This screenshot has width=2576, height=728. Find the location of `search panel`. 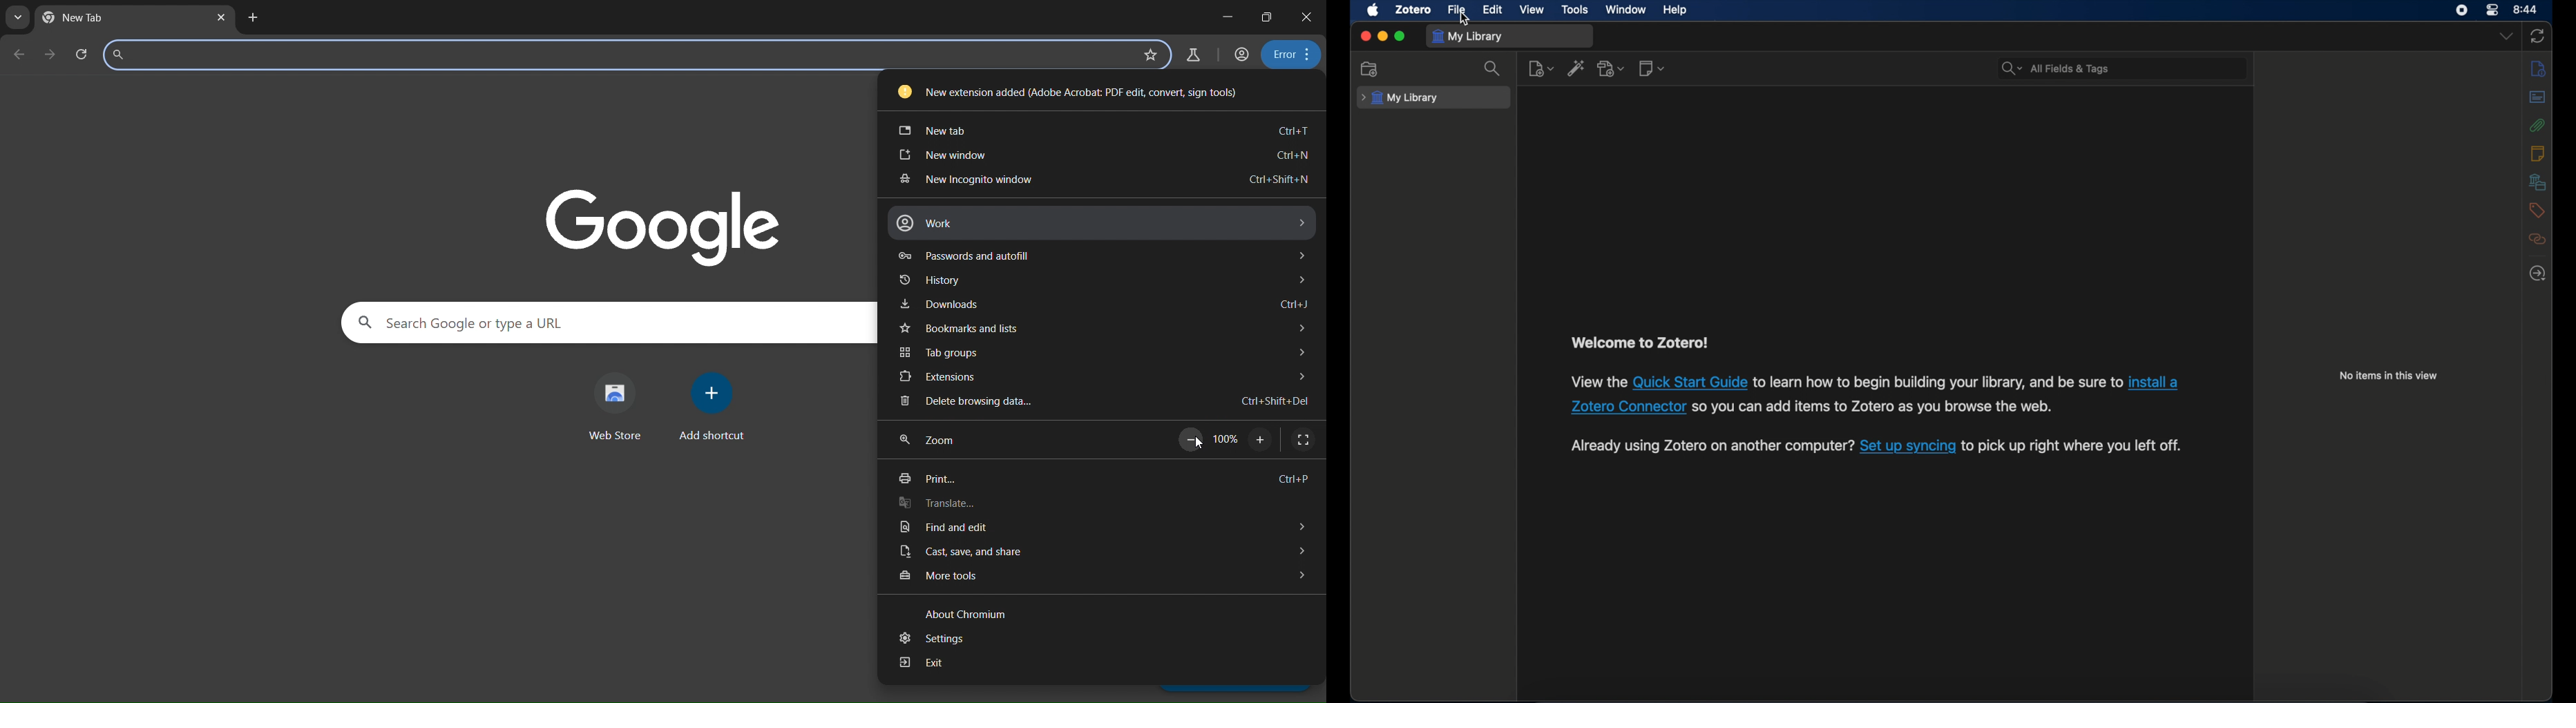

search panel is located at coordinates (623, 55).